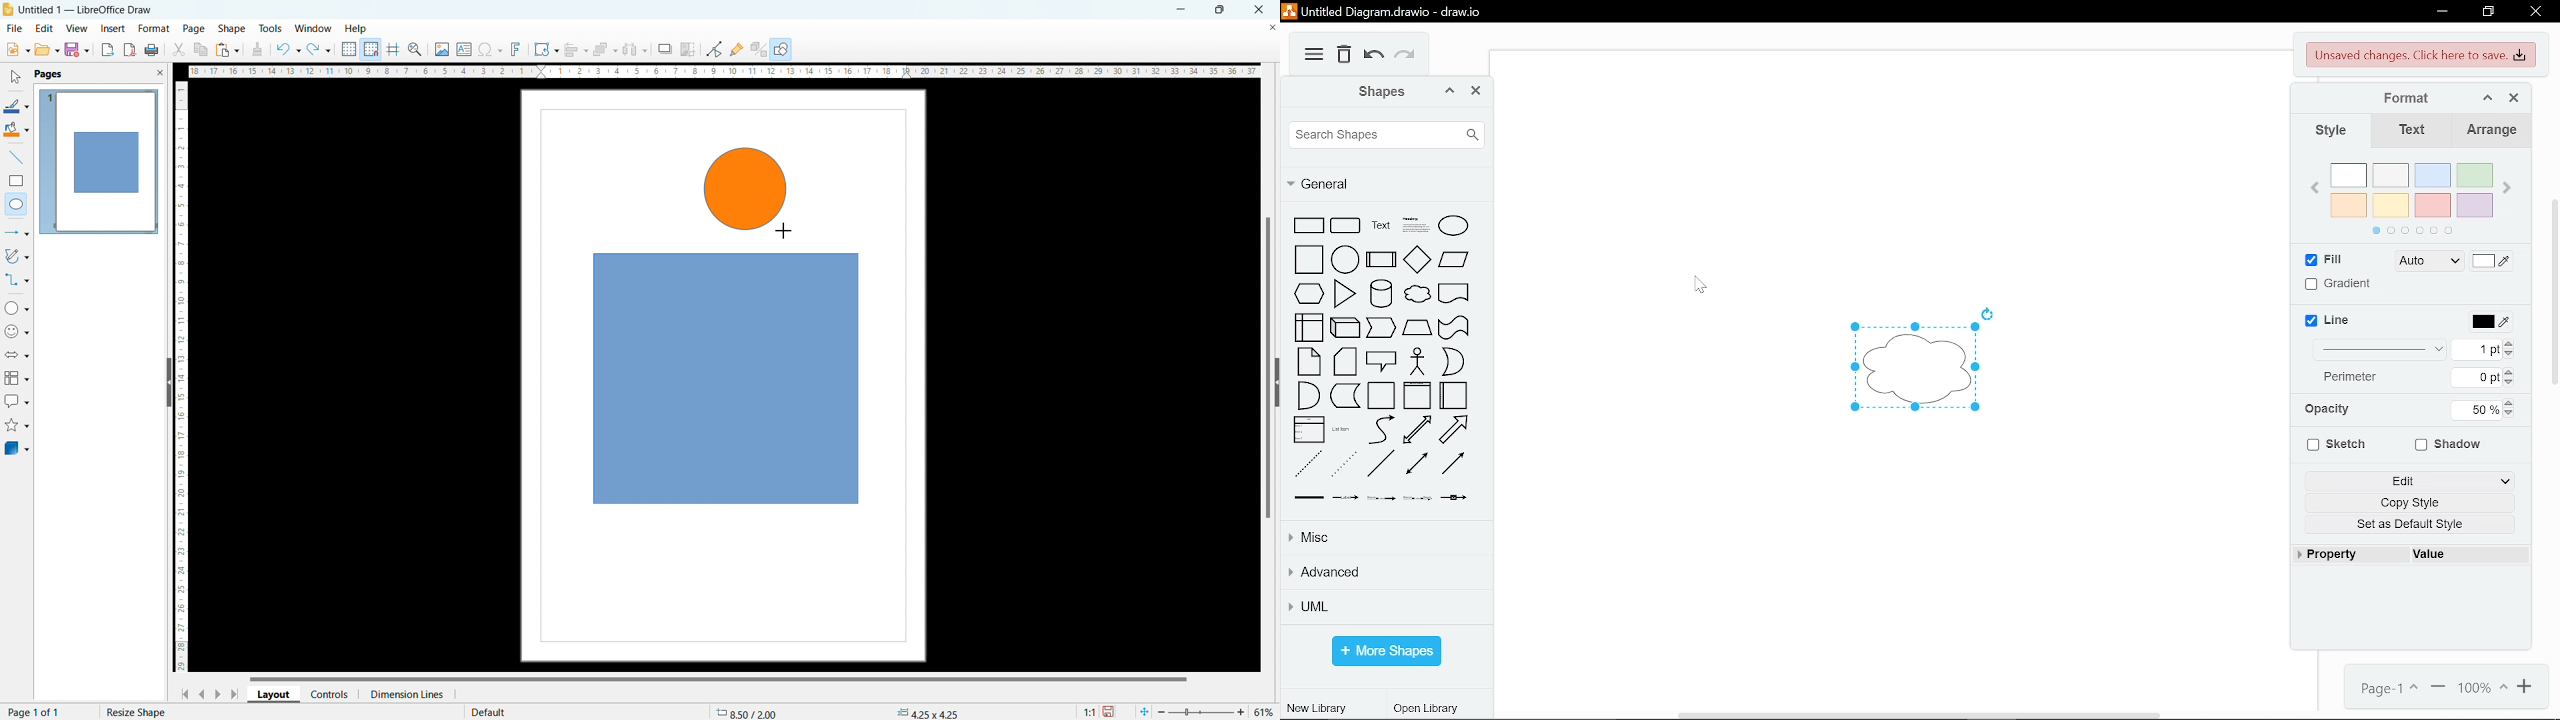  What do you see at coordinates (1308, 396) in the screenshot?
I see `and` at bounding box center [1308, 396].